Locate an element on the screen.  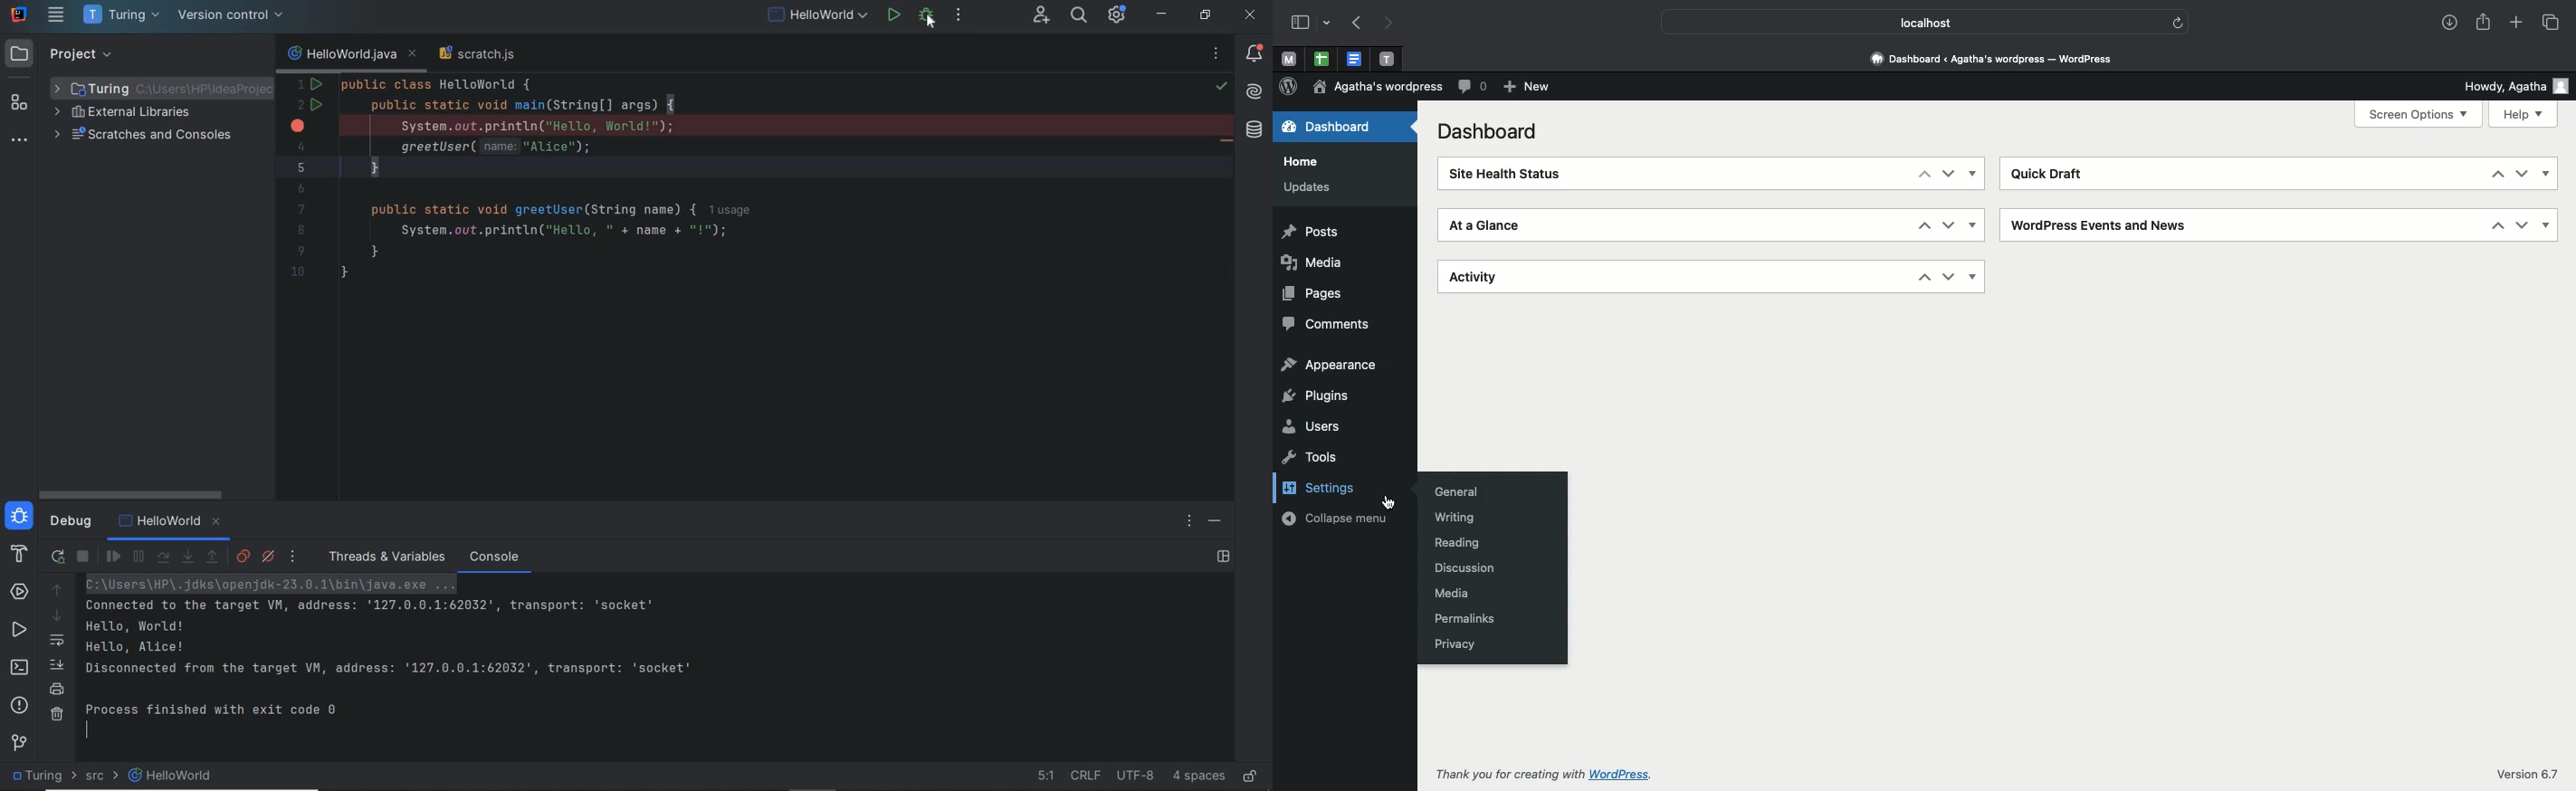
soft-wrap is located at coordinates (58, 641).